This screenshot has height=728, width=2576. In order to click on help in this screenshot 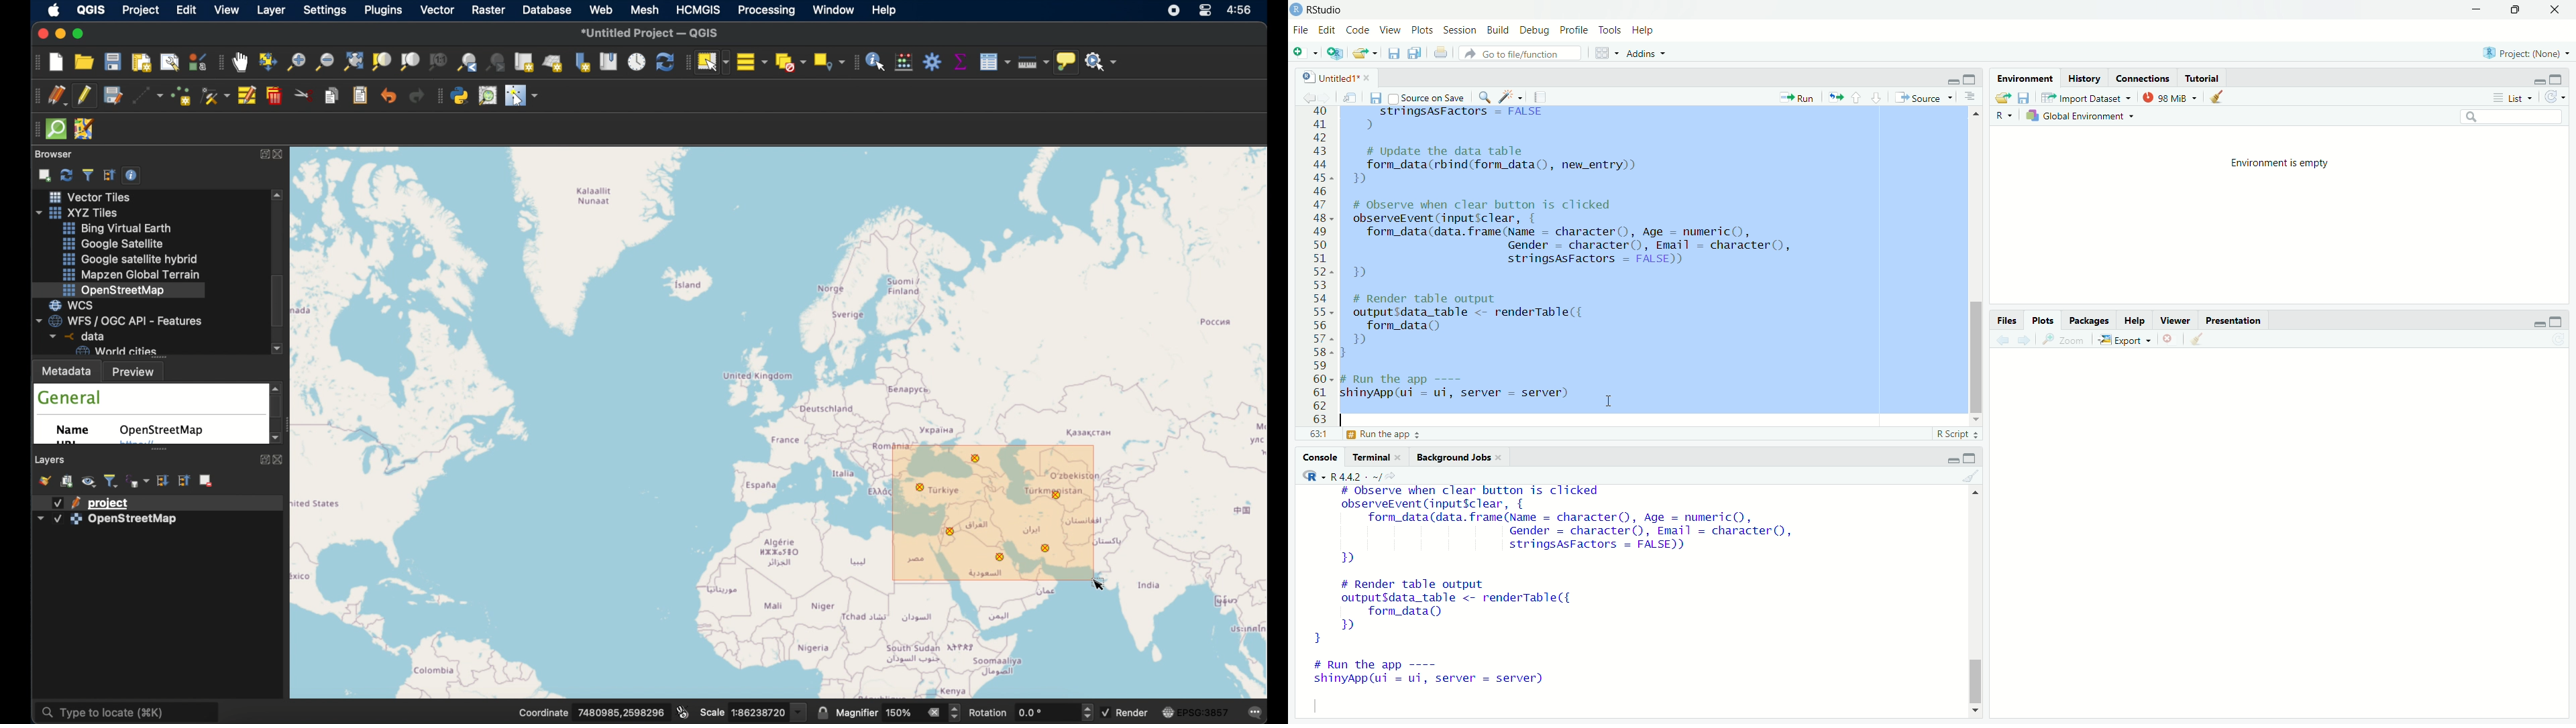, I will do `click(884, 10)`.